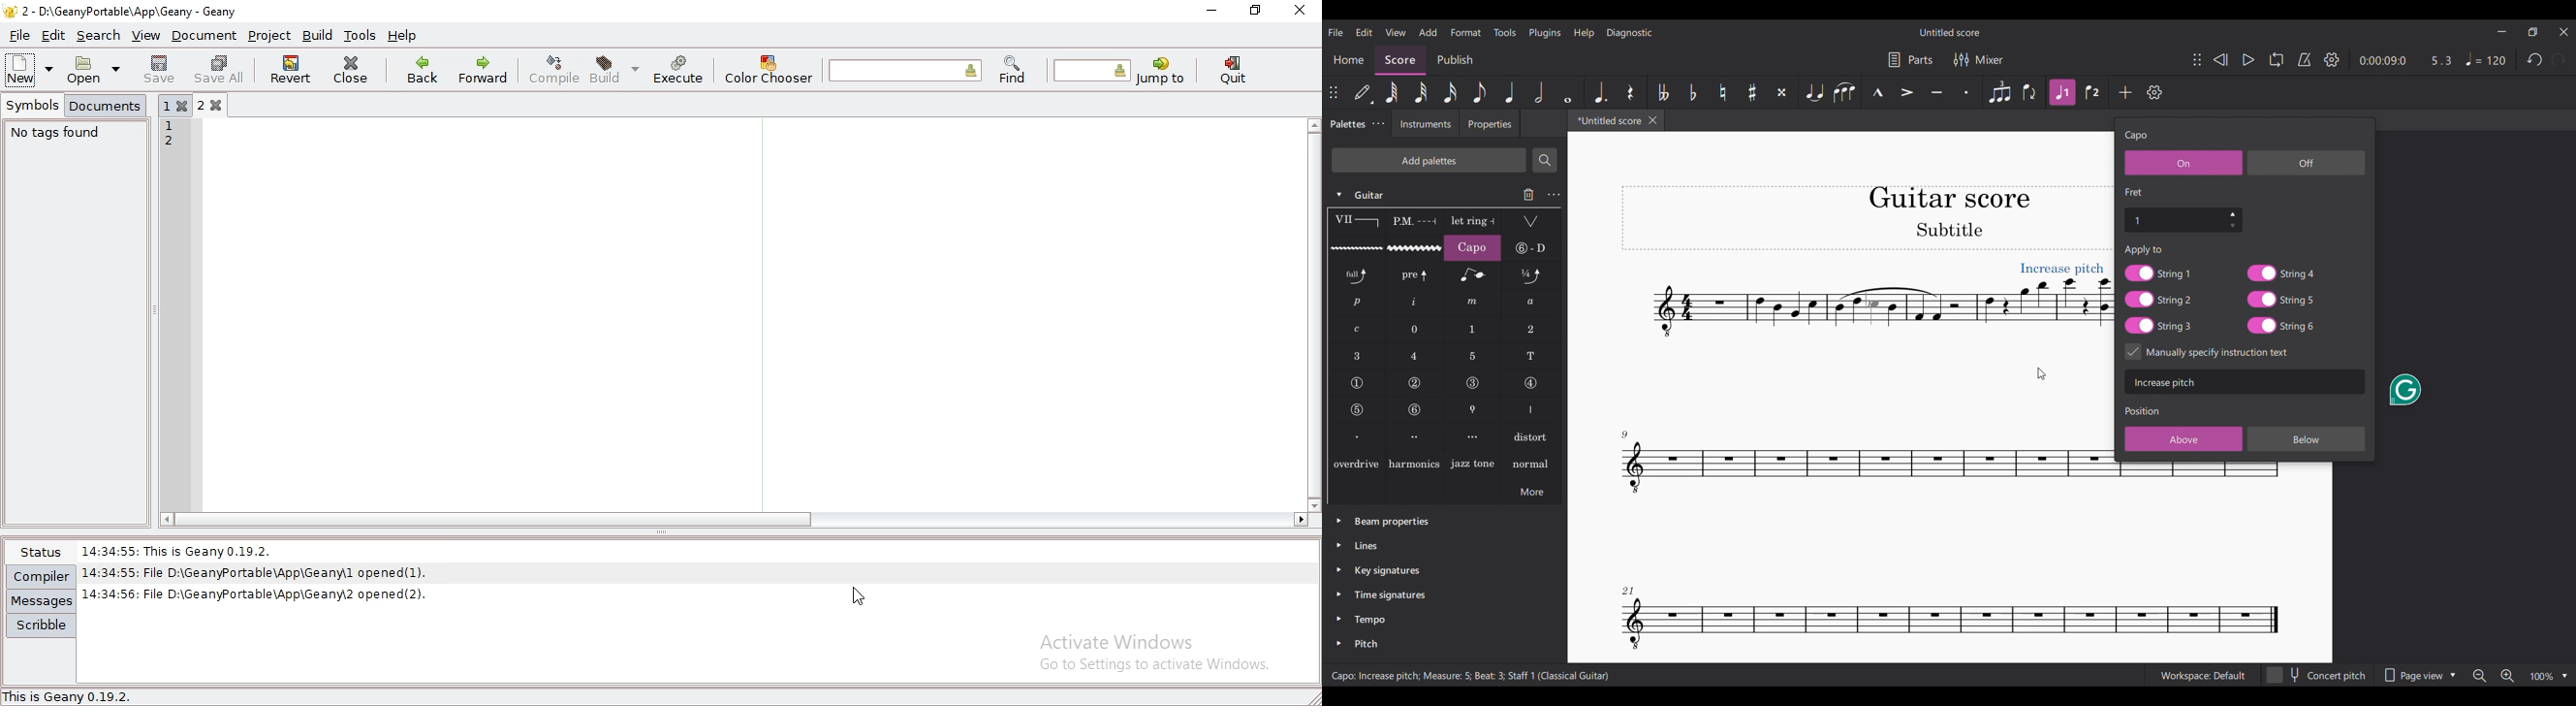 The image size is (2576, 728). Describe the element at coordinates (1401, 60) in the screenshot. I see `Score` at that location.